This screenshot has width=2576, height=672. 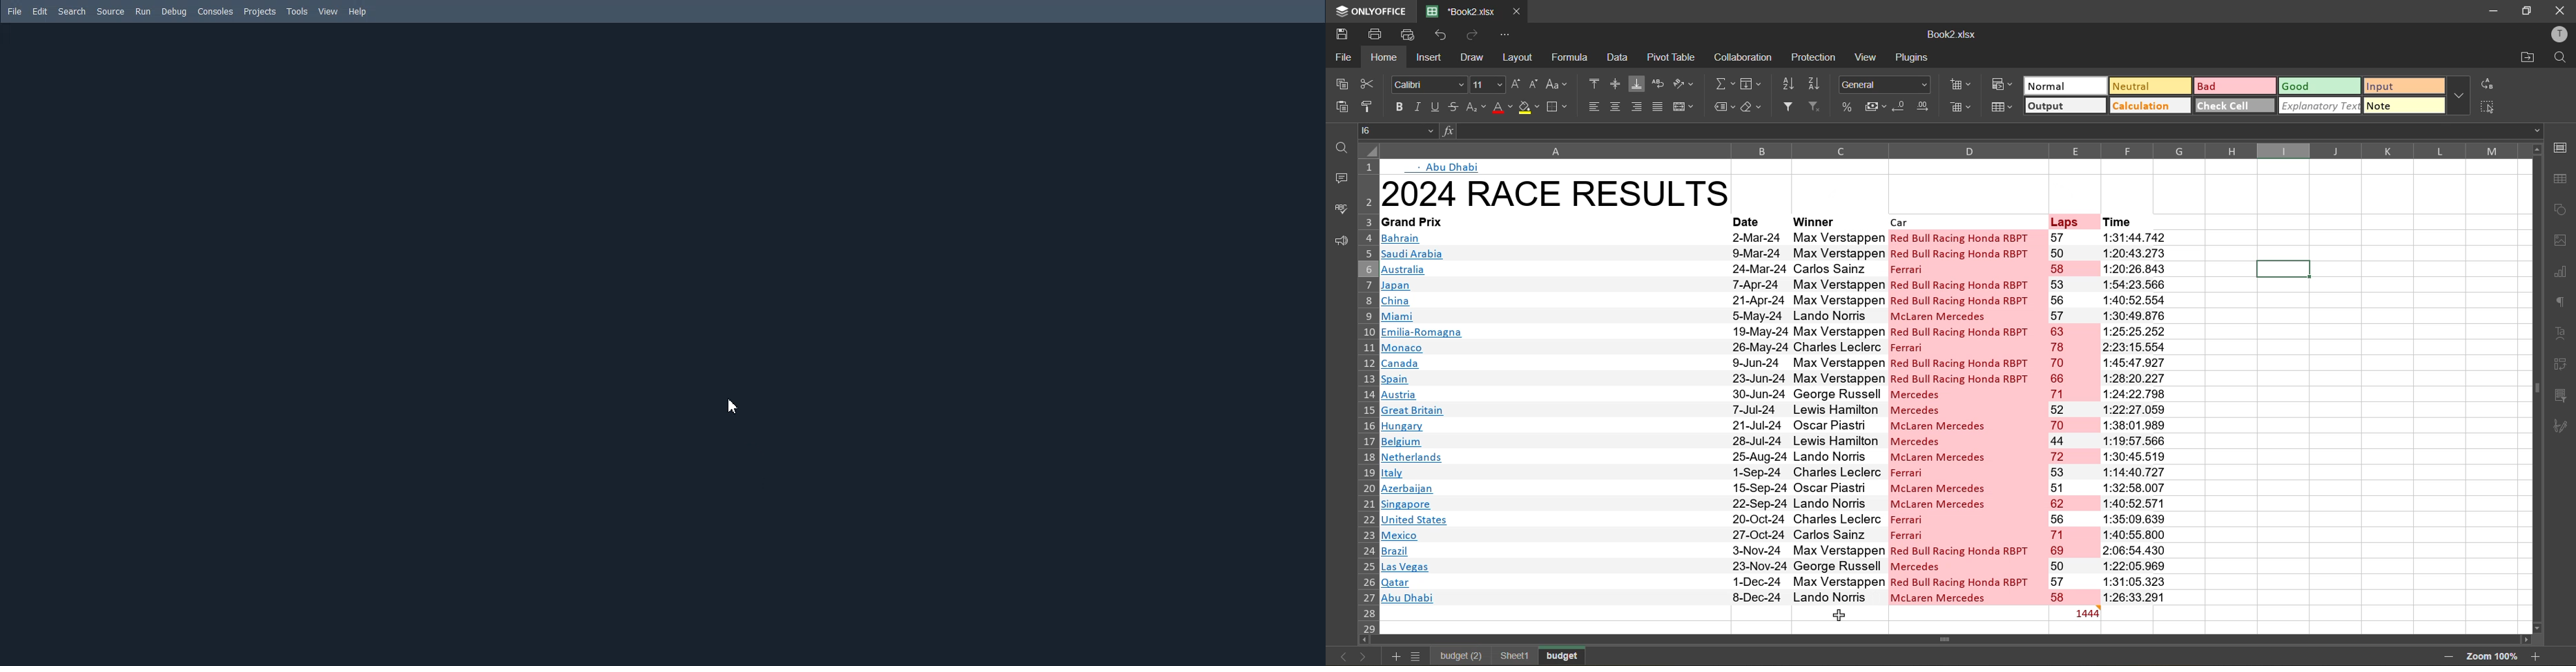 I want to click on View, so click(x=329, y=11).